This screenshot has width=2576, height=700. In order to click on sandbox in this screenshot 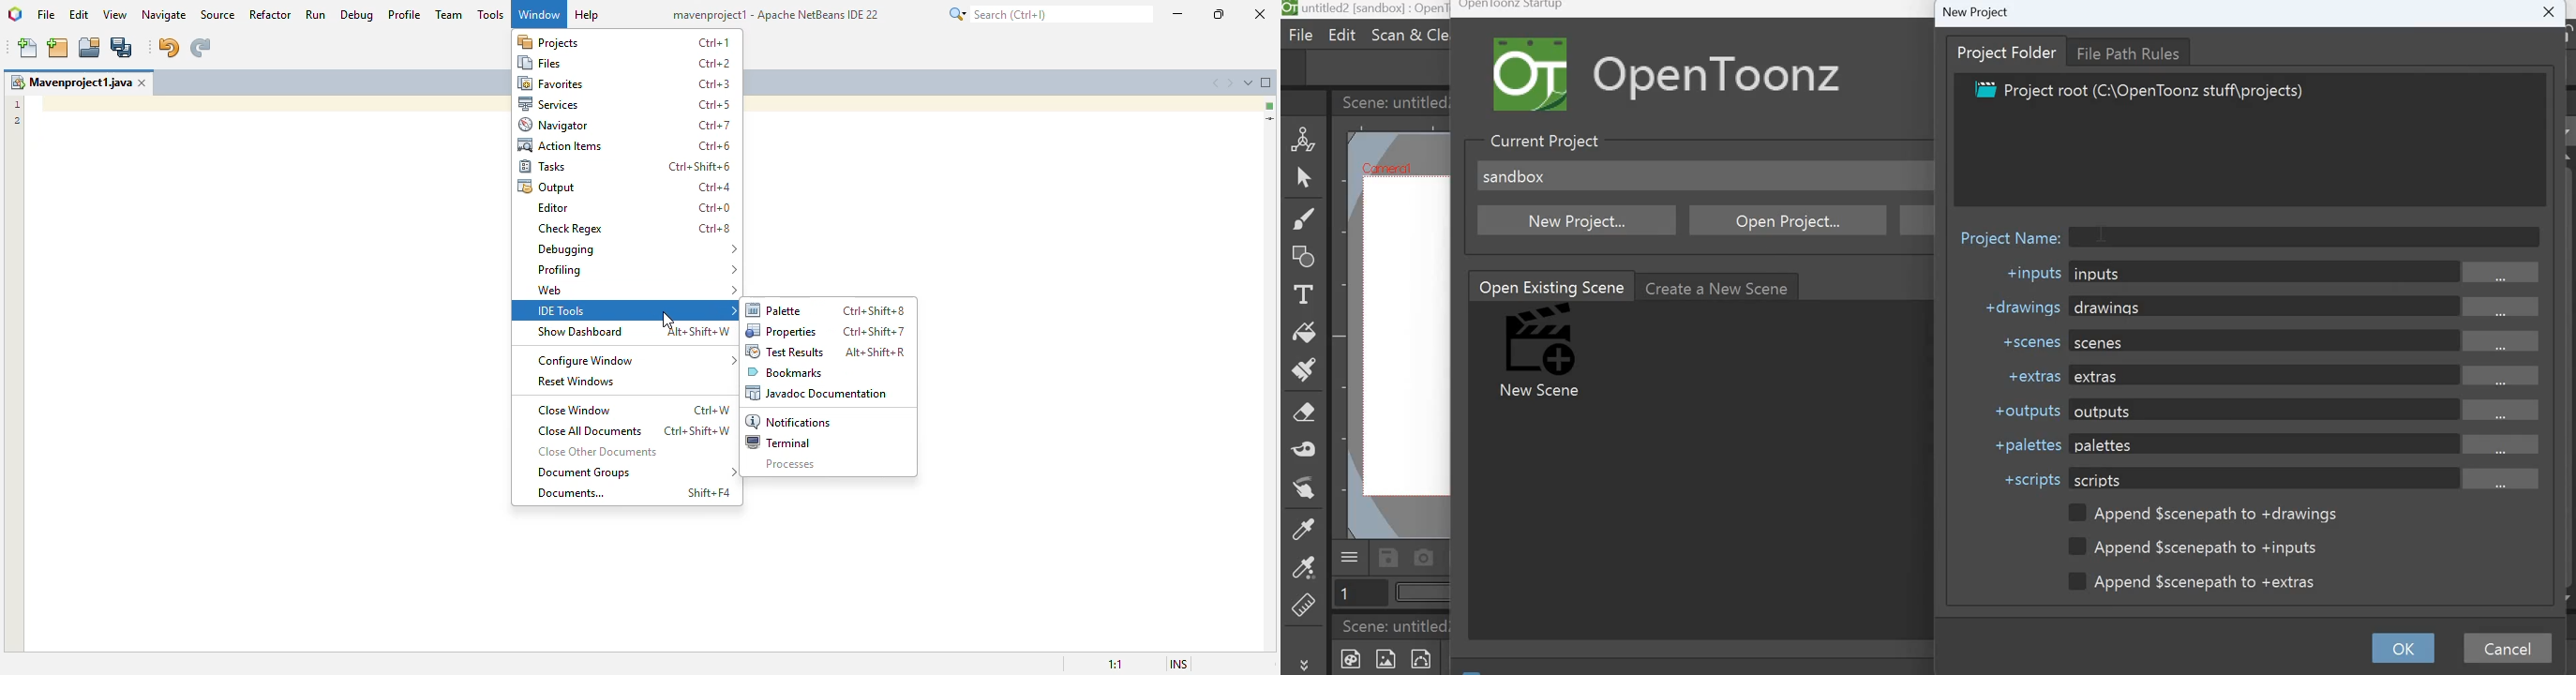, I will do `click(1514, 176)`.